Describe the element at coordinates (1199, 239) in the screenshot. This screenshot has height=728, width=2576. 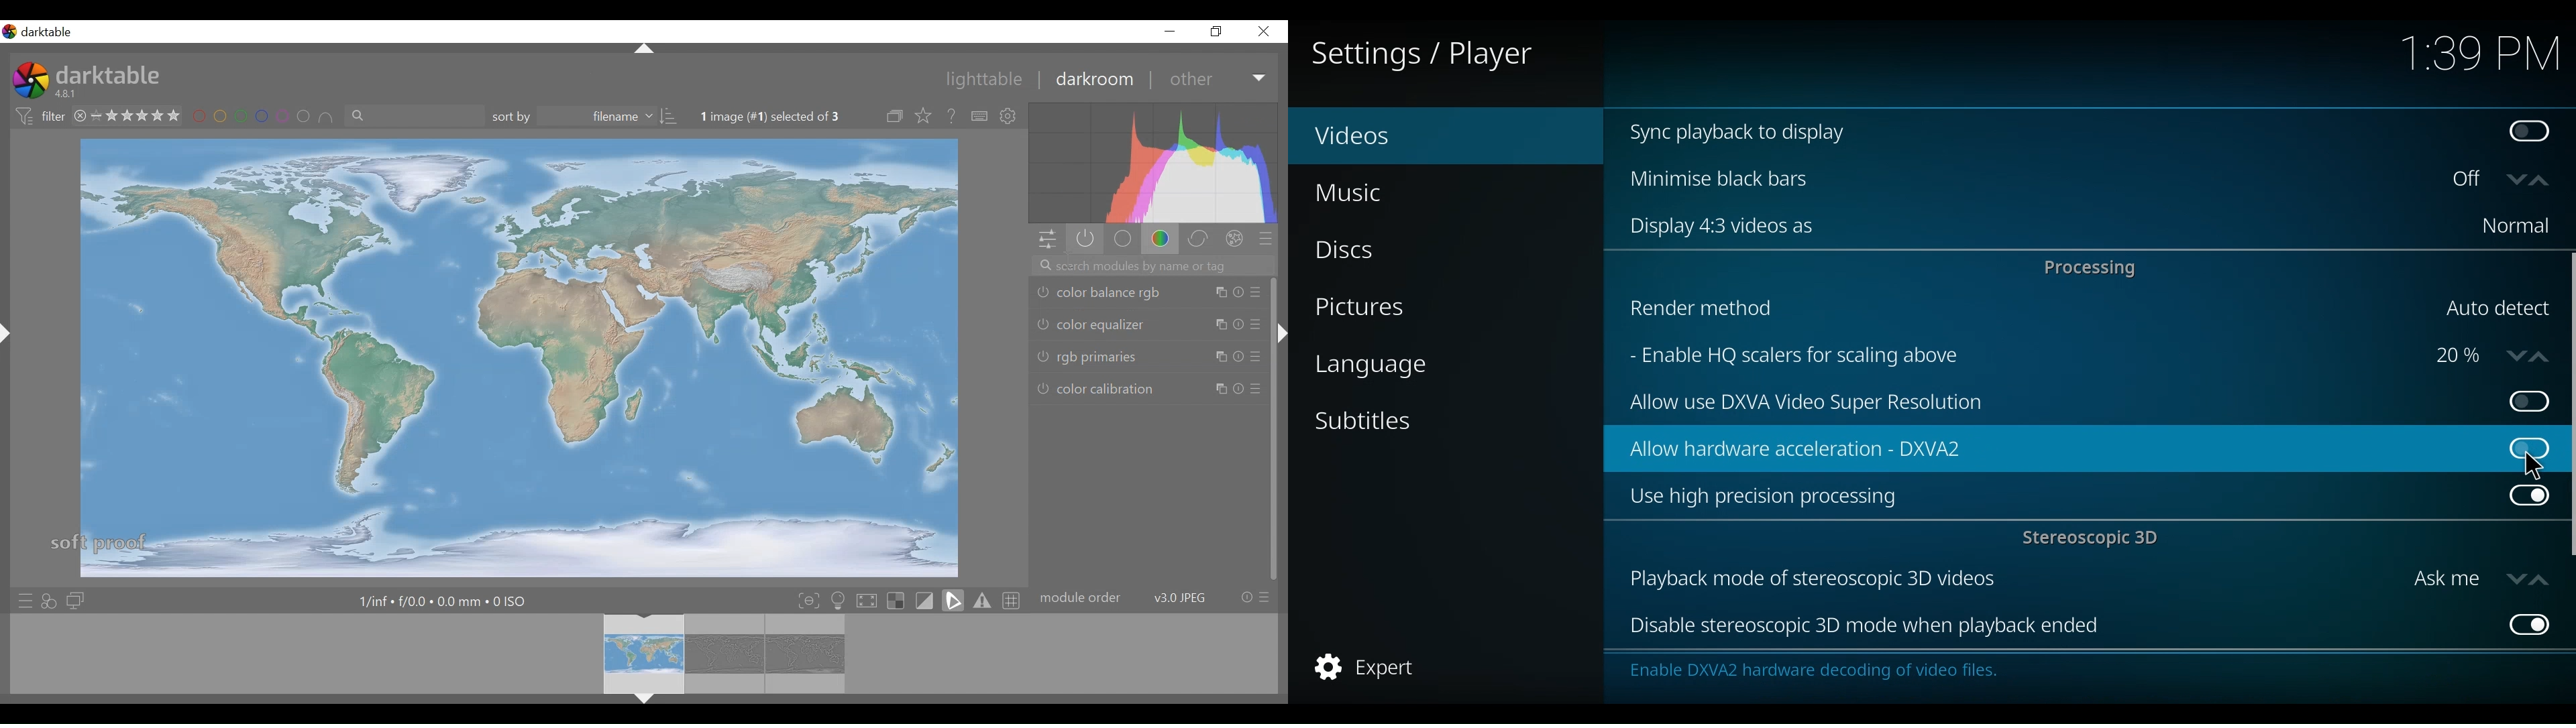
I see `correct` at that location.